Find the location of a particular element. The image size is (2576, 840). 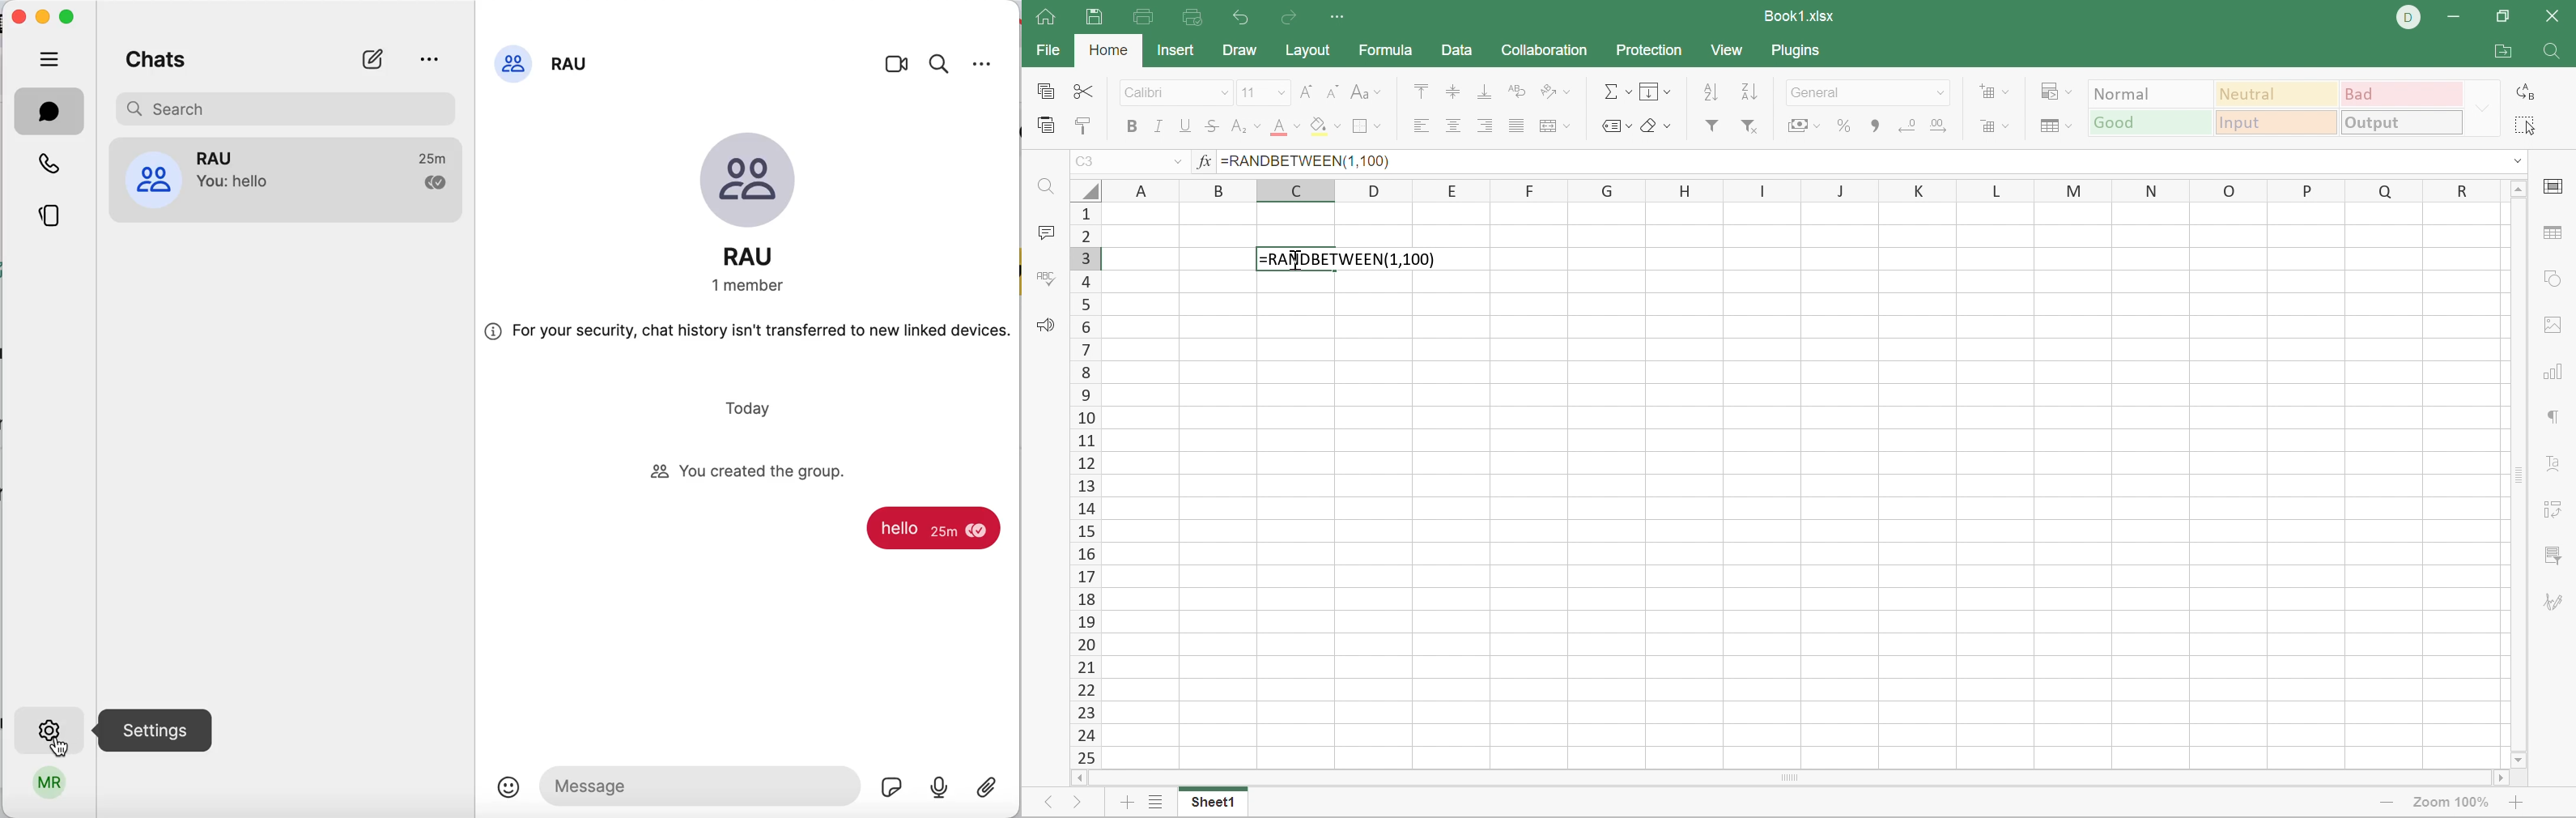

Paste is located at coordinates (1048, 124).